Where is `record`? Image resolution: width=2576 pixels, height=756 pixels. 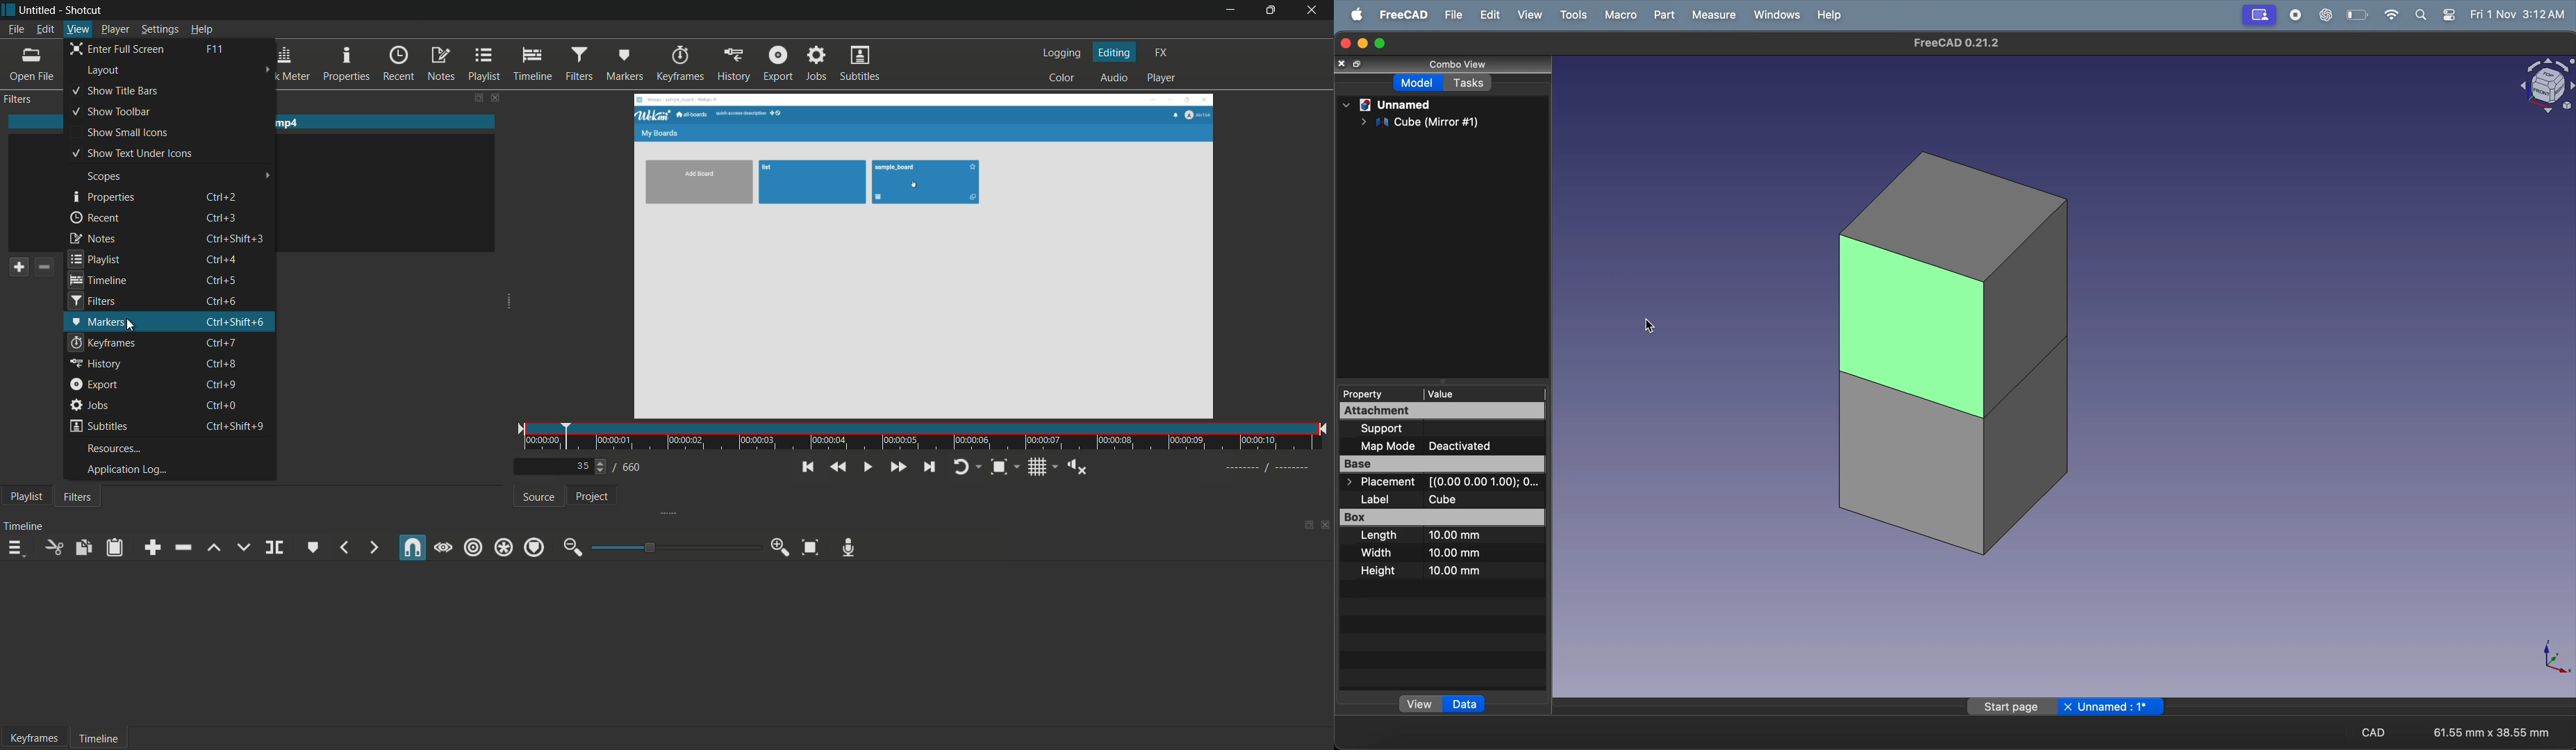
record is located at coordinates (2297, 14).